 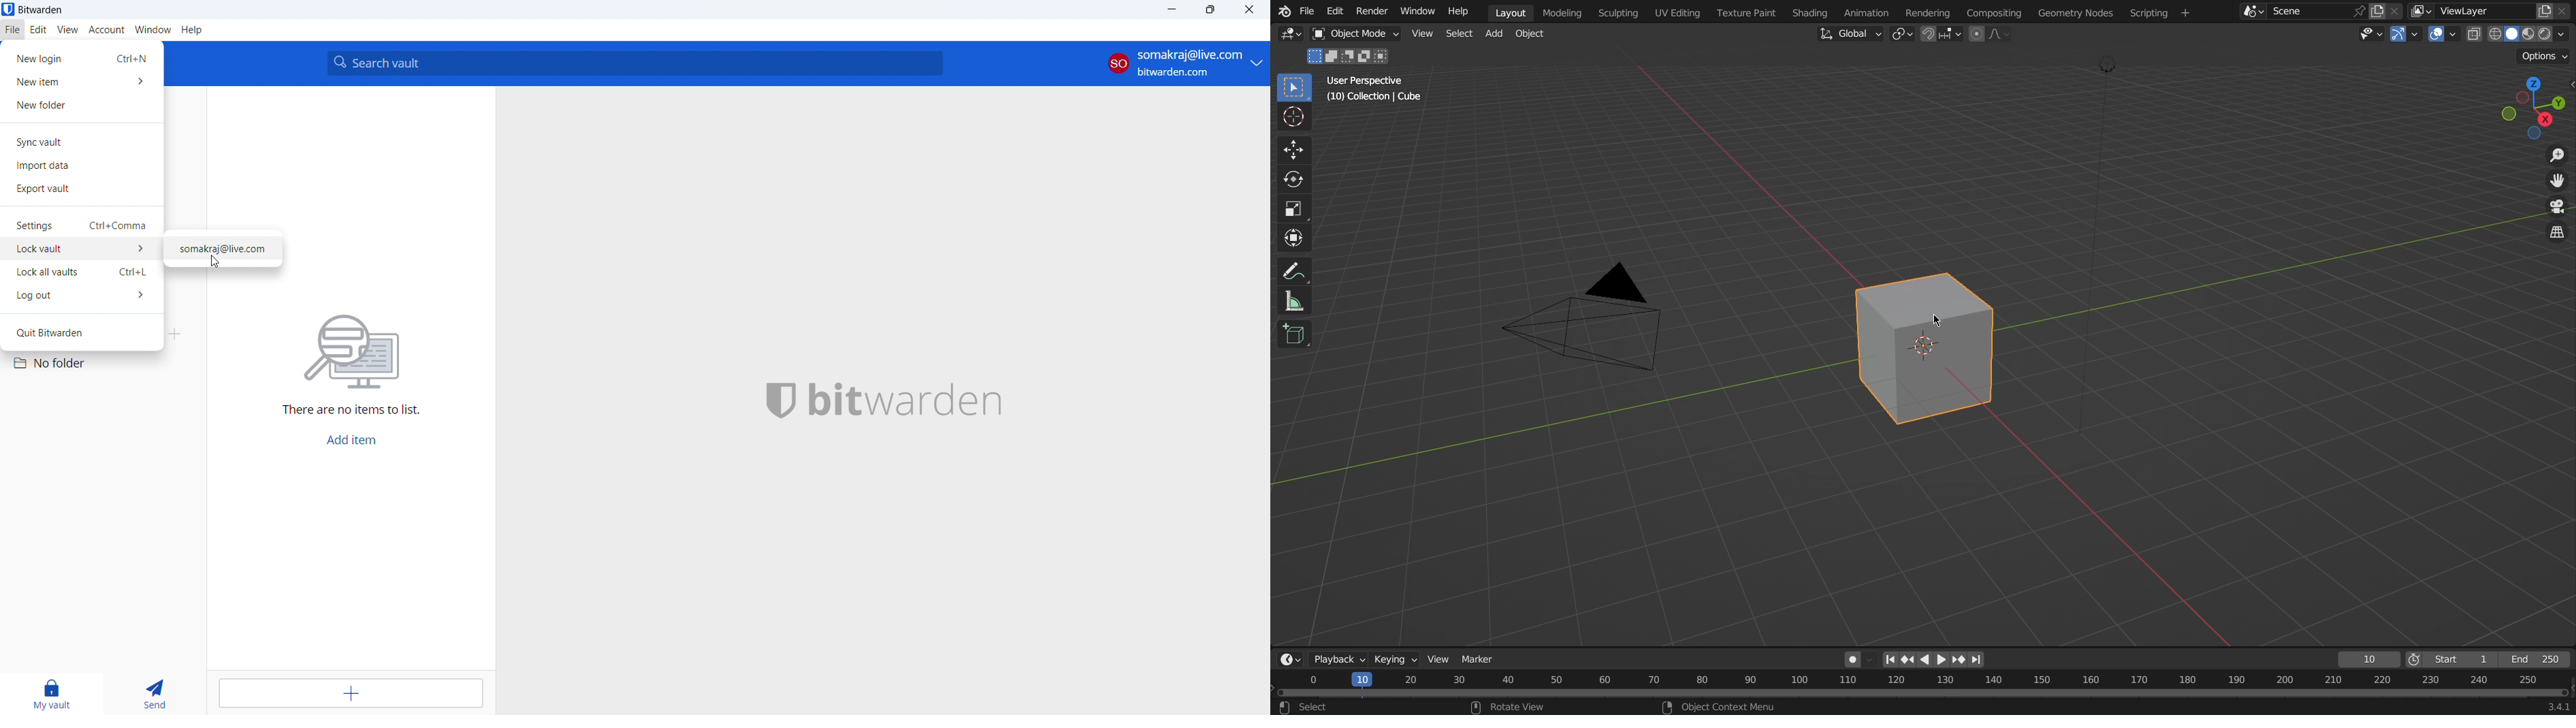 What do you see at coordinates (82, 142) in the screenshot?
I see `sync vault` at bounding box center [82, 142].